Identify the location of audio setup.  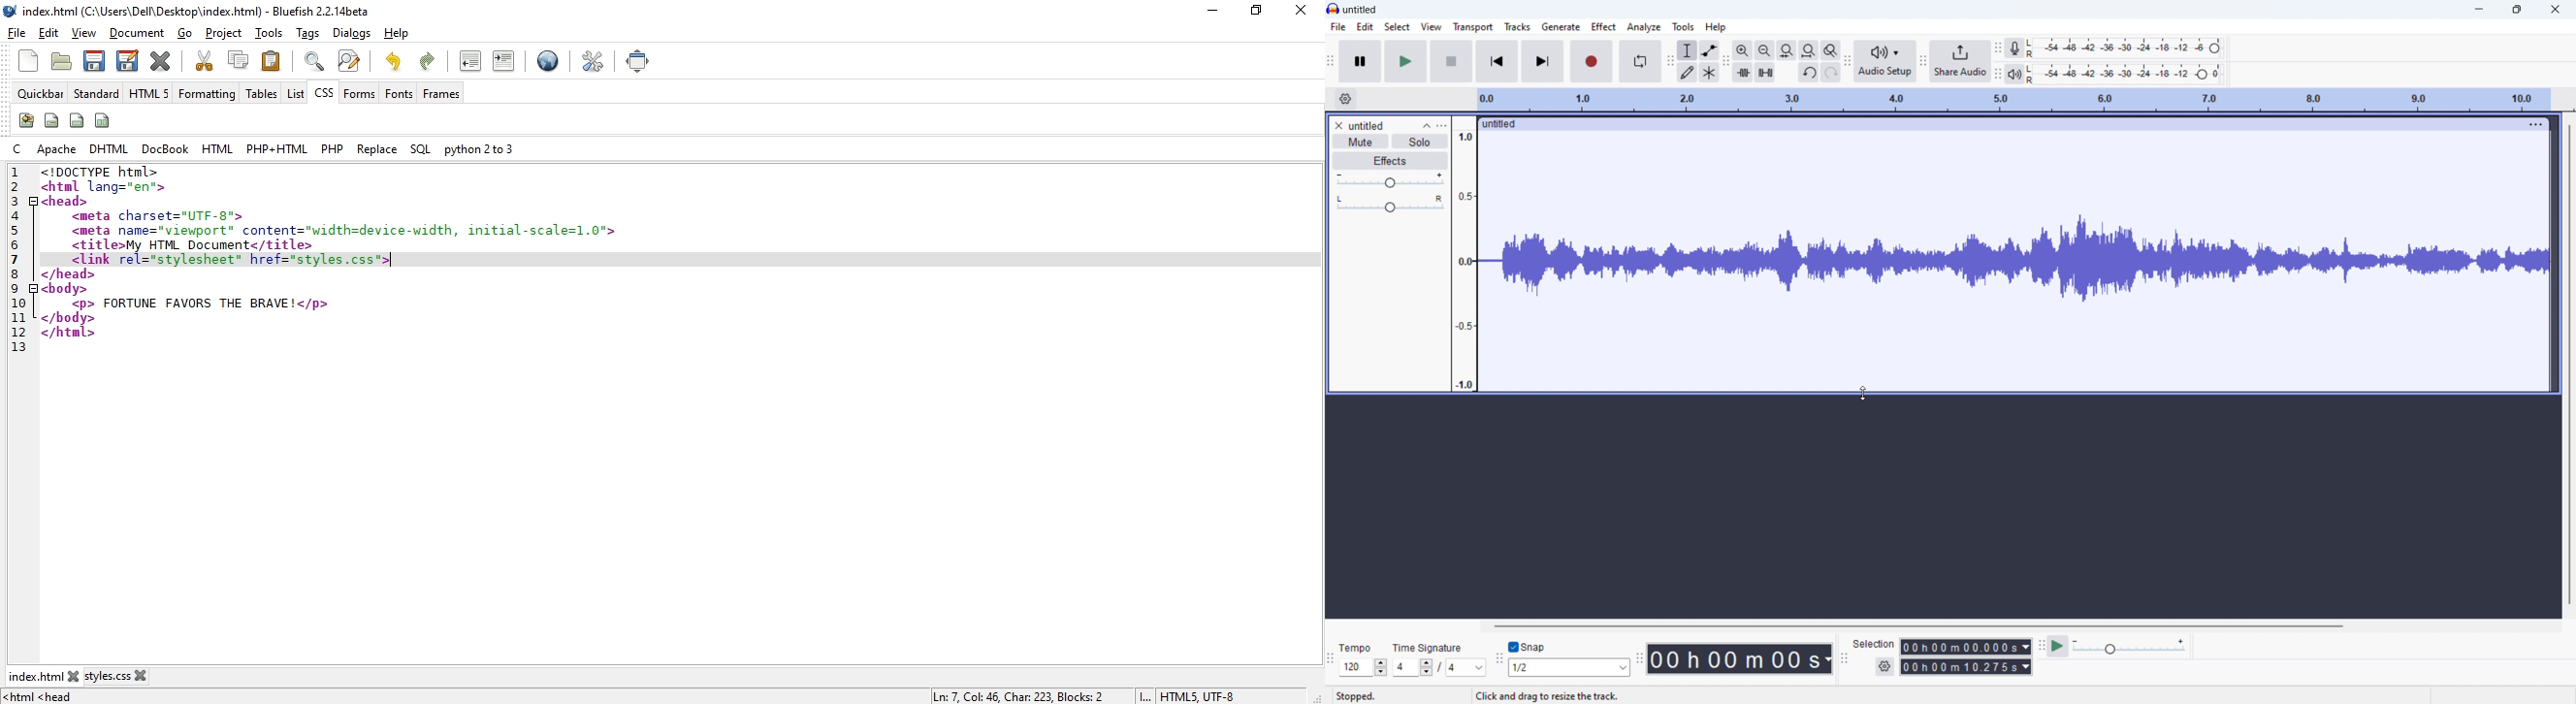
(1885, 62).